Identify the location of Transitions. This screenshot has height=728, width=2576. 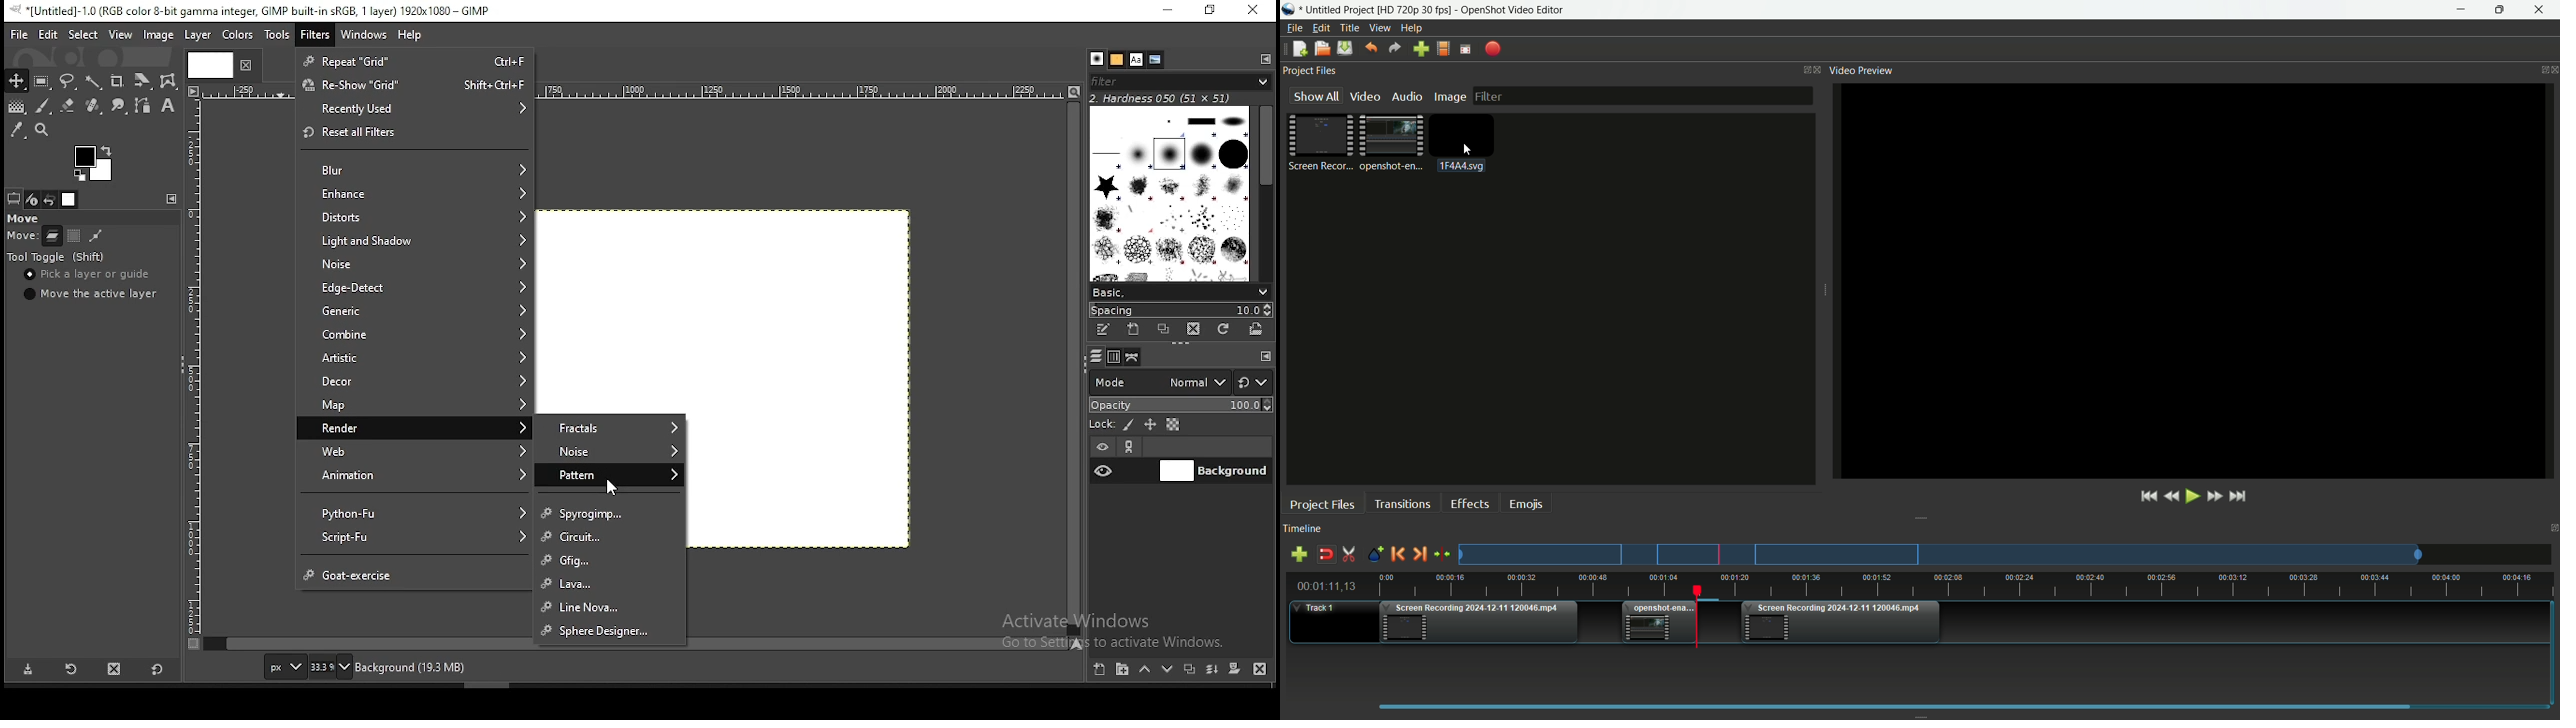
(1402, 504).